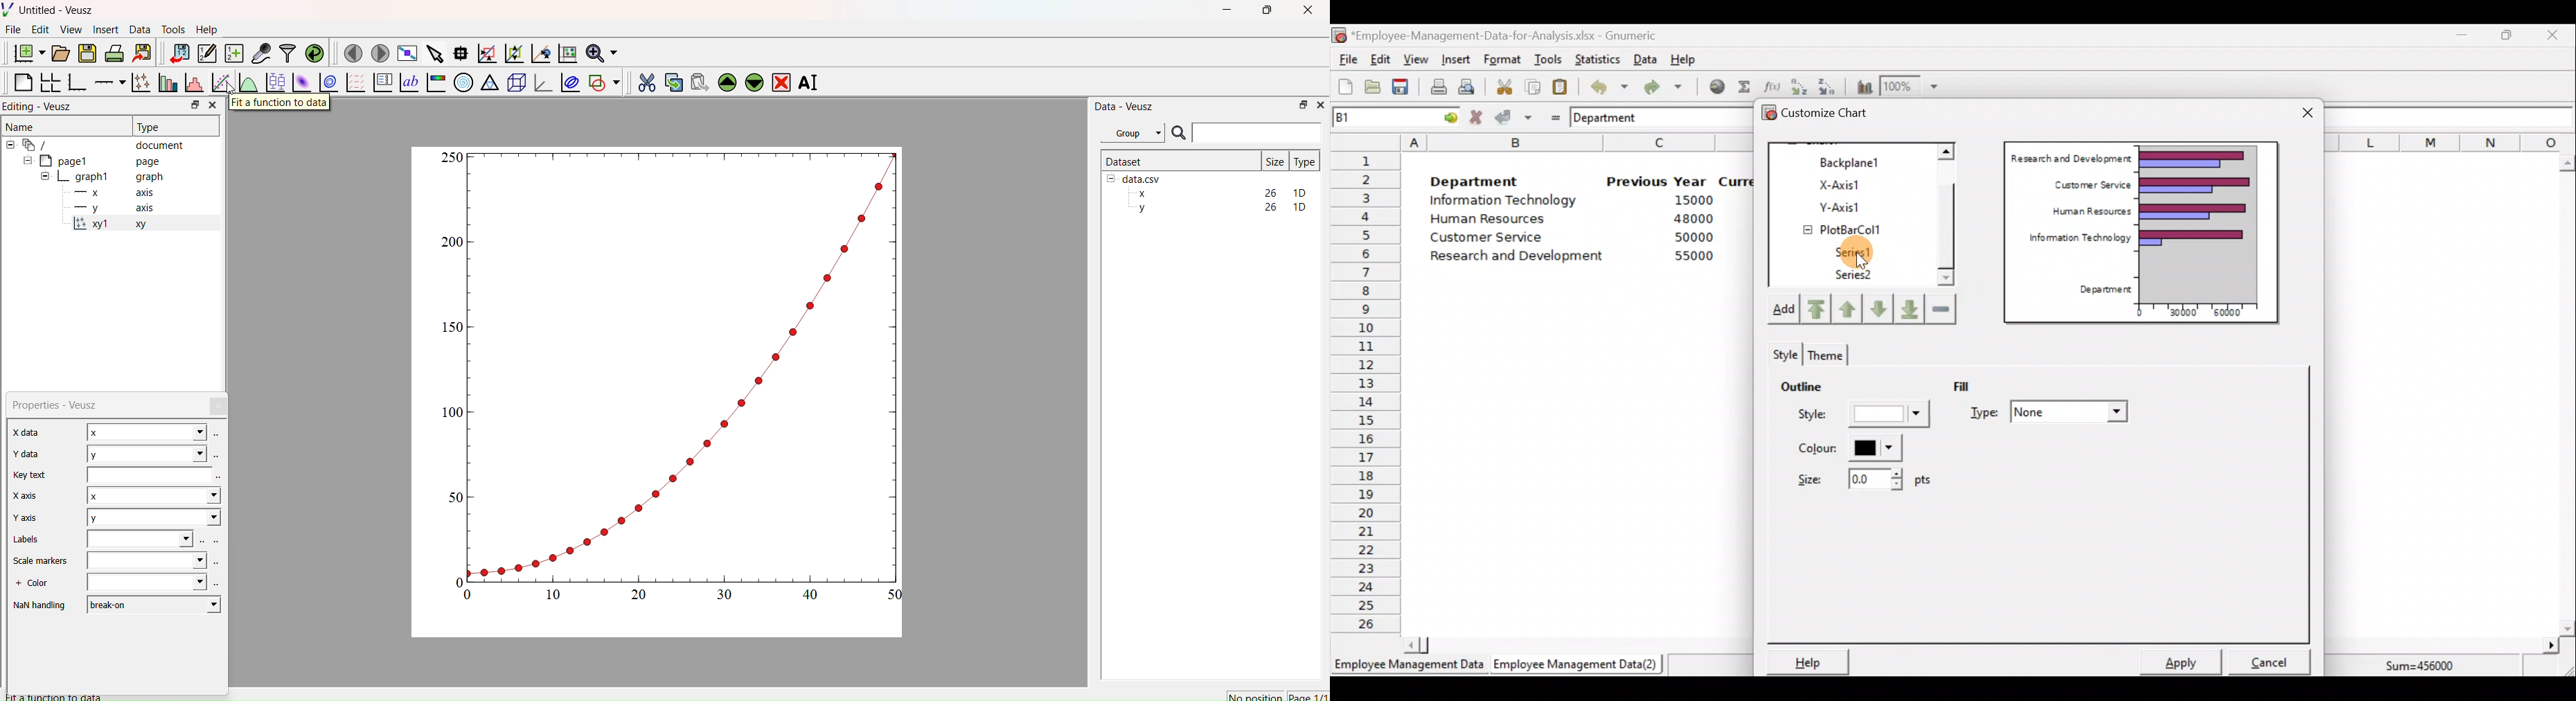 This screenshot has height=728, width=2576. I want to click on Close, so click(2307, 114).